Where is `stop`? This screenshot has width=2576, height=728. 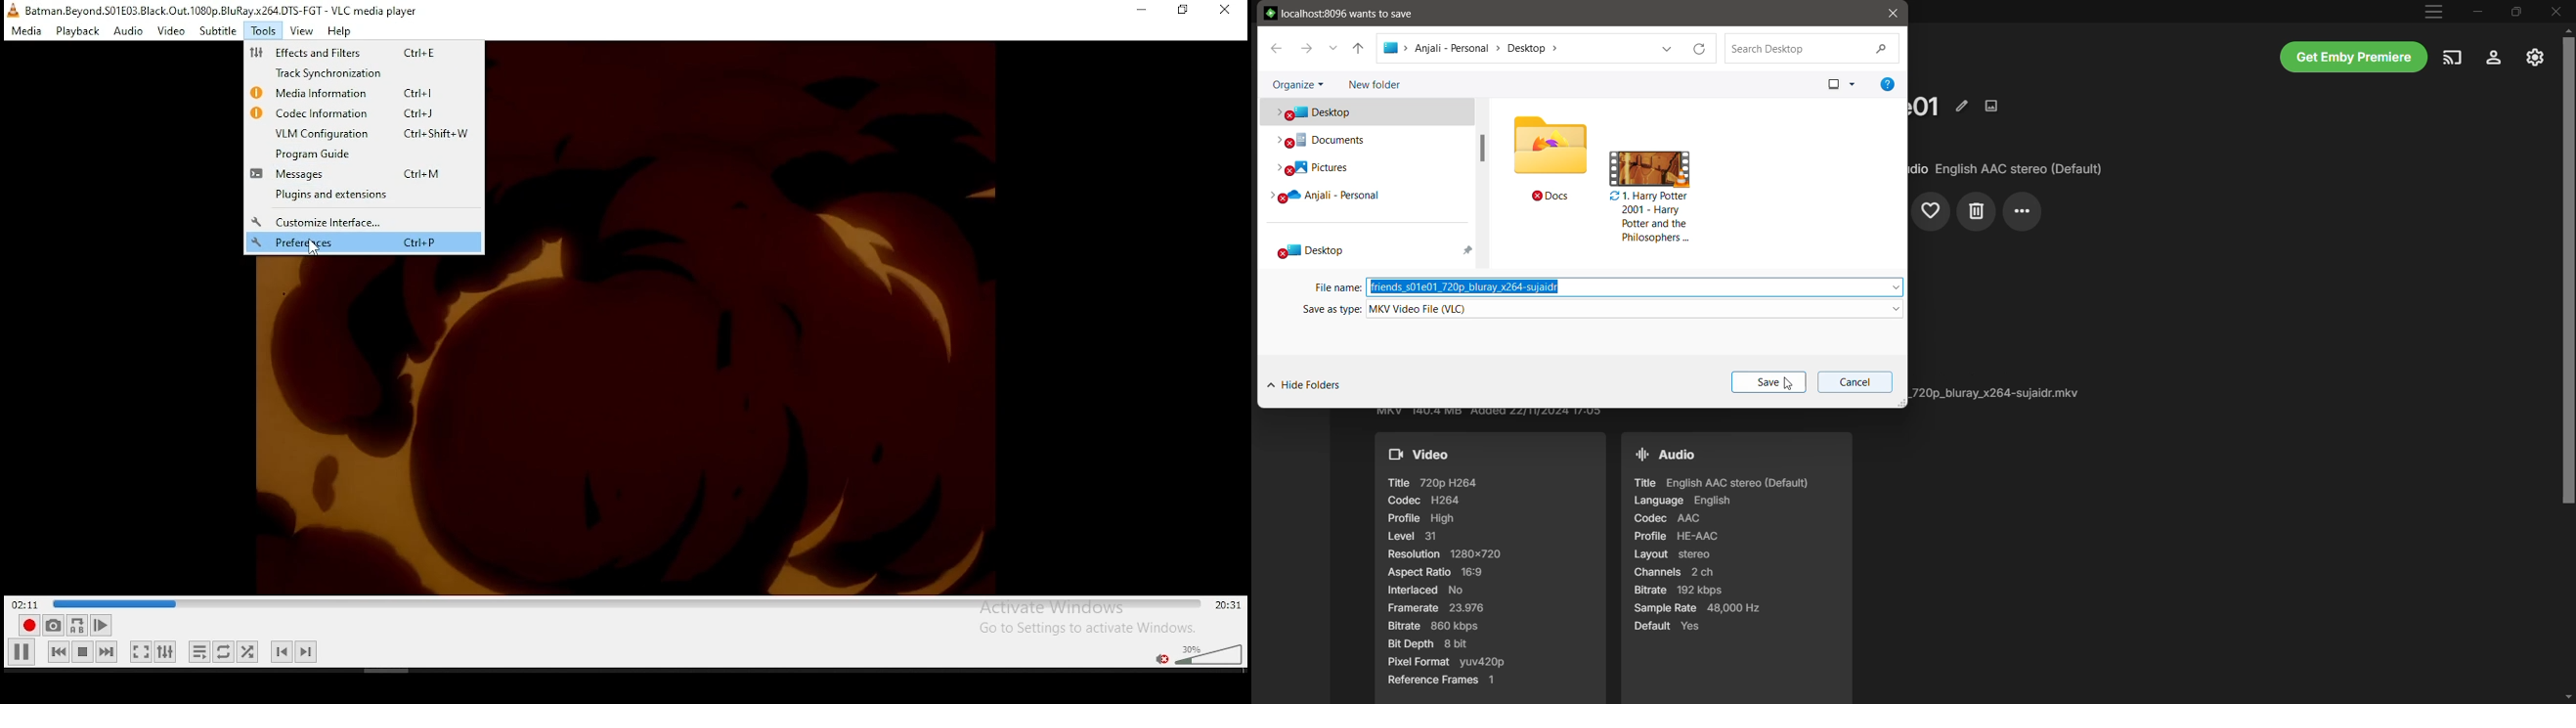
stop is located at coordinates (82, 651).